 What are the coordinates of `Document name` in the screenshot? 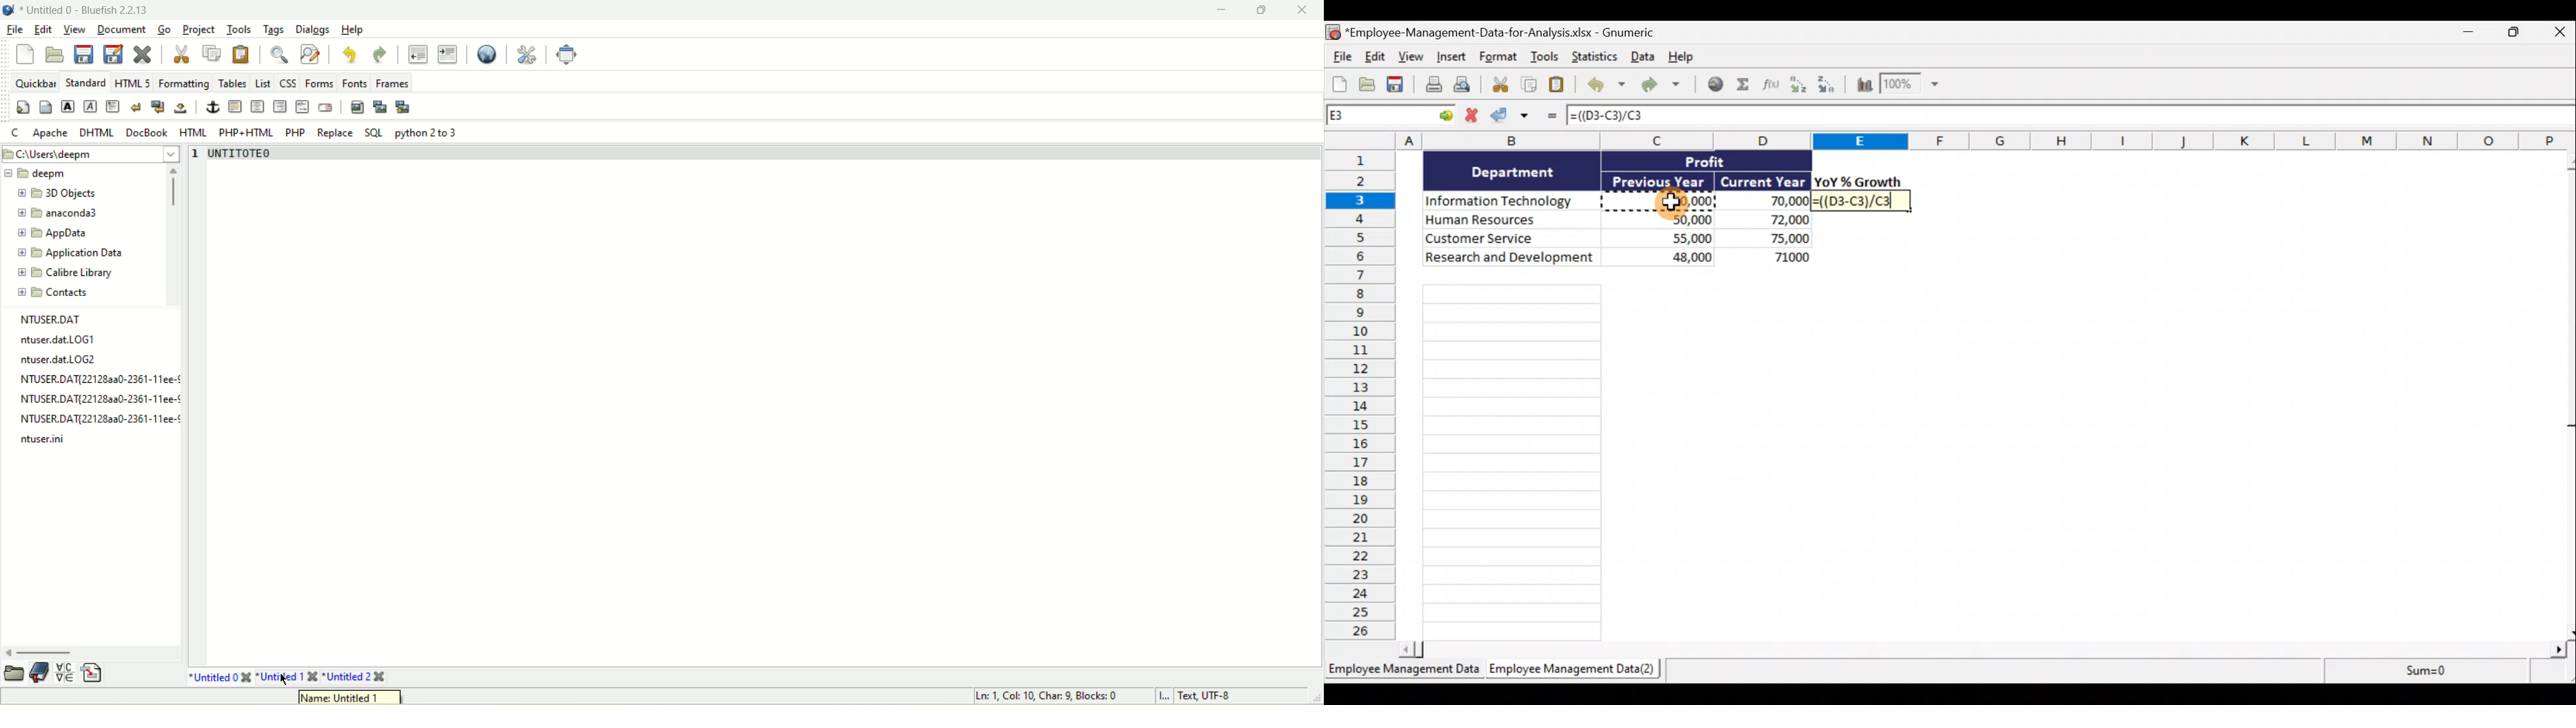 It's located at (1503, 31).